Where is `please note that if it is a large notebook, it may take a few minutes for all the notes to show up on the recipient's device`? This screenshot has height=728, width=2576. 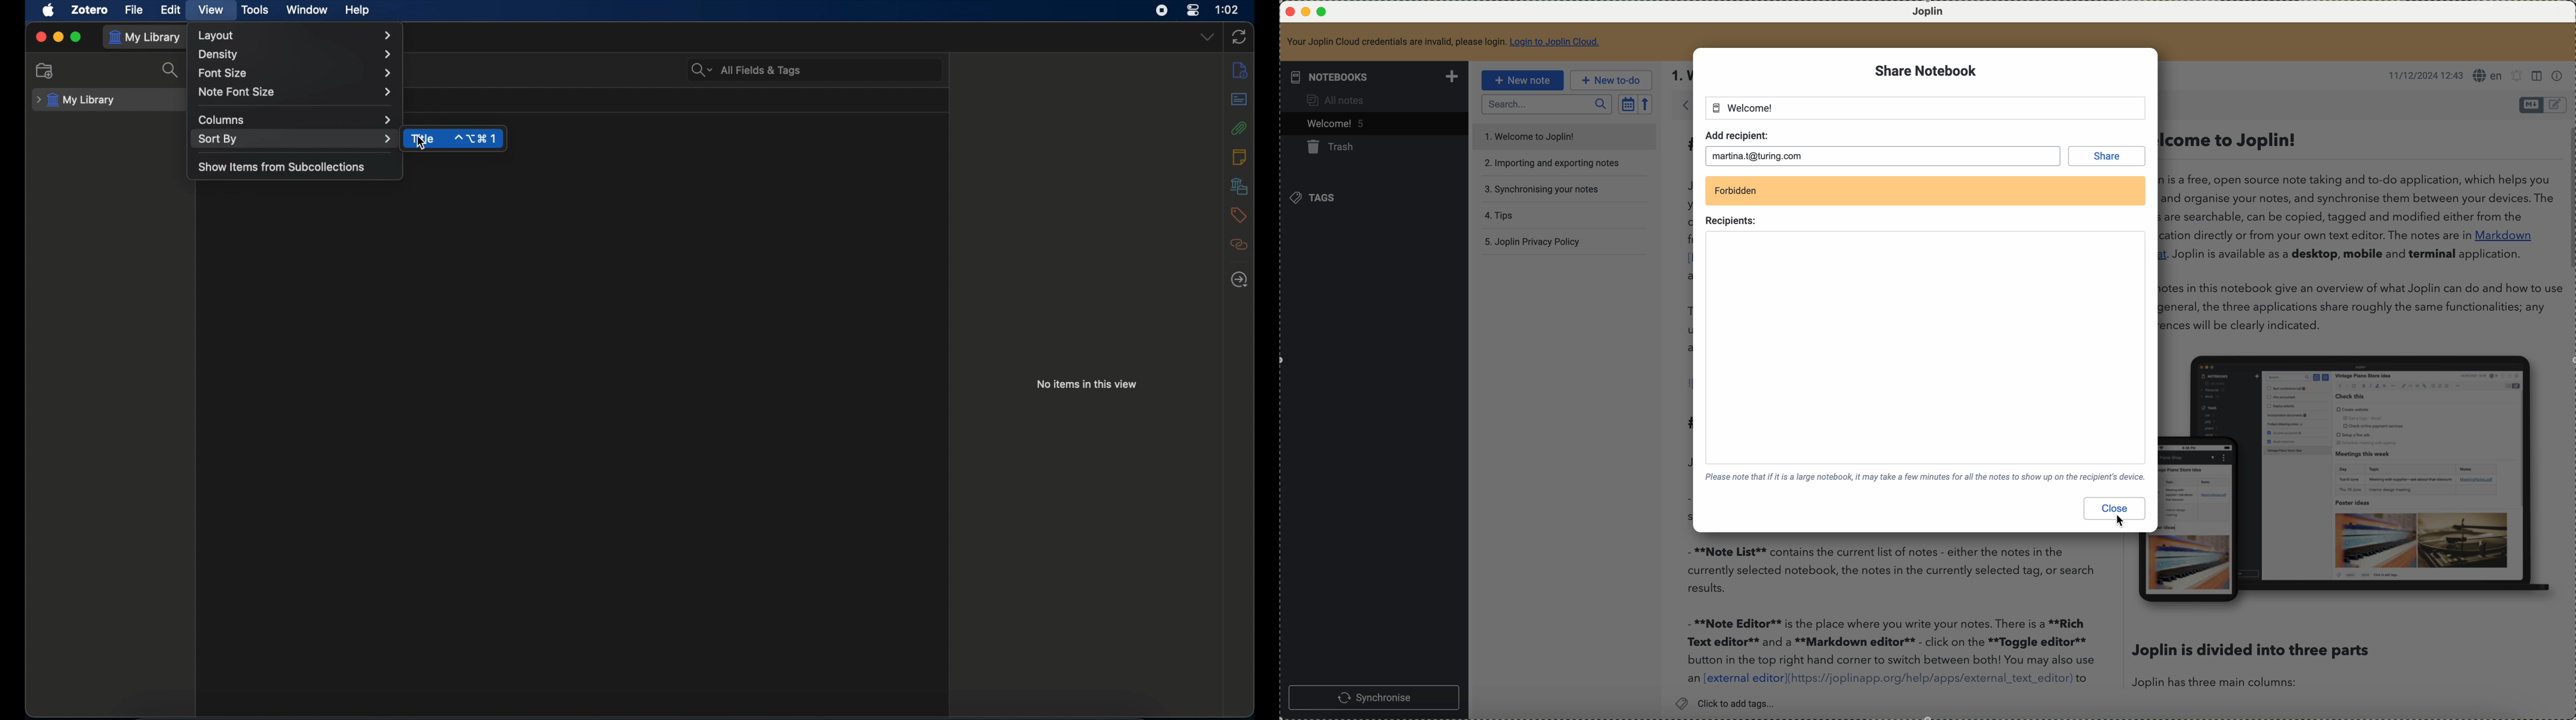 please note that if it is a large notebook, it may take a few minutes for all the notes to show up on the recipient's device is located at coordinates (1925, 480).